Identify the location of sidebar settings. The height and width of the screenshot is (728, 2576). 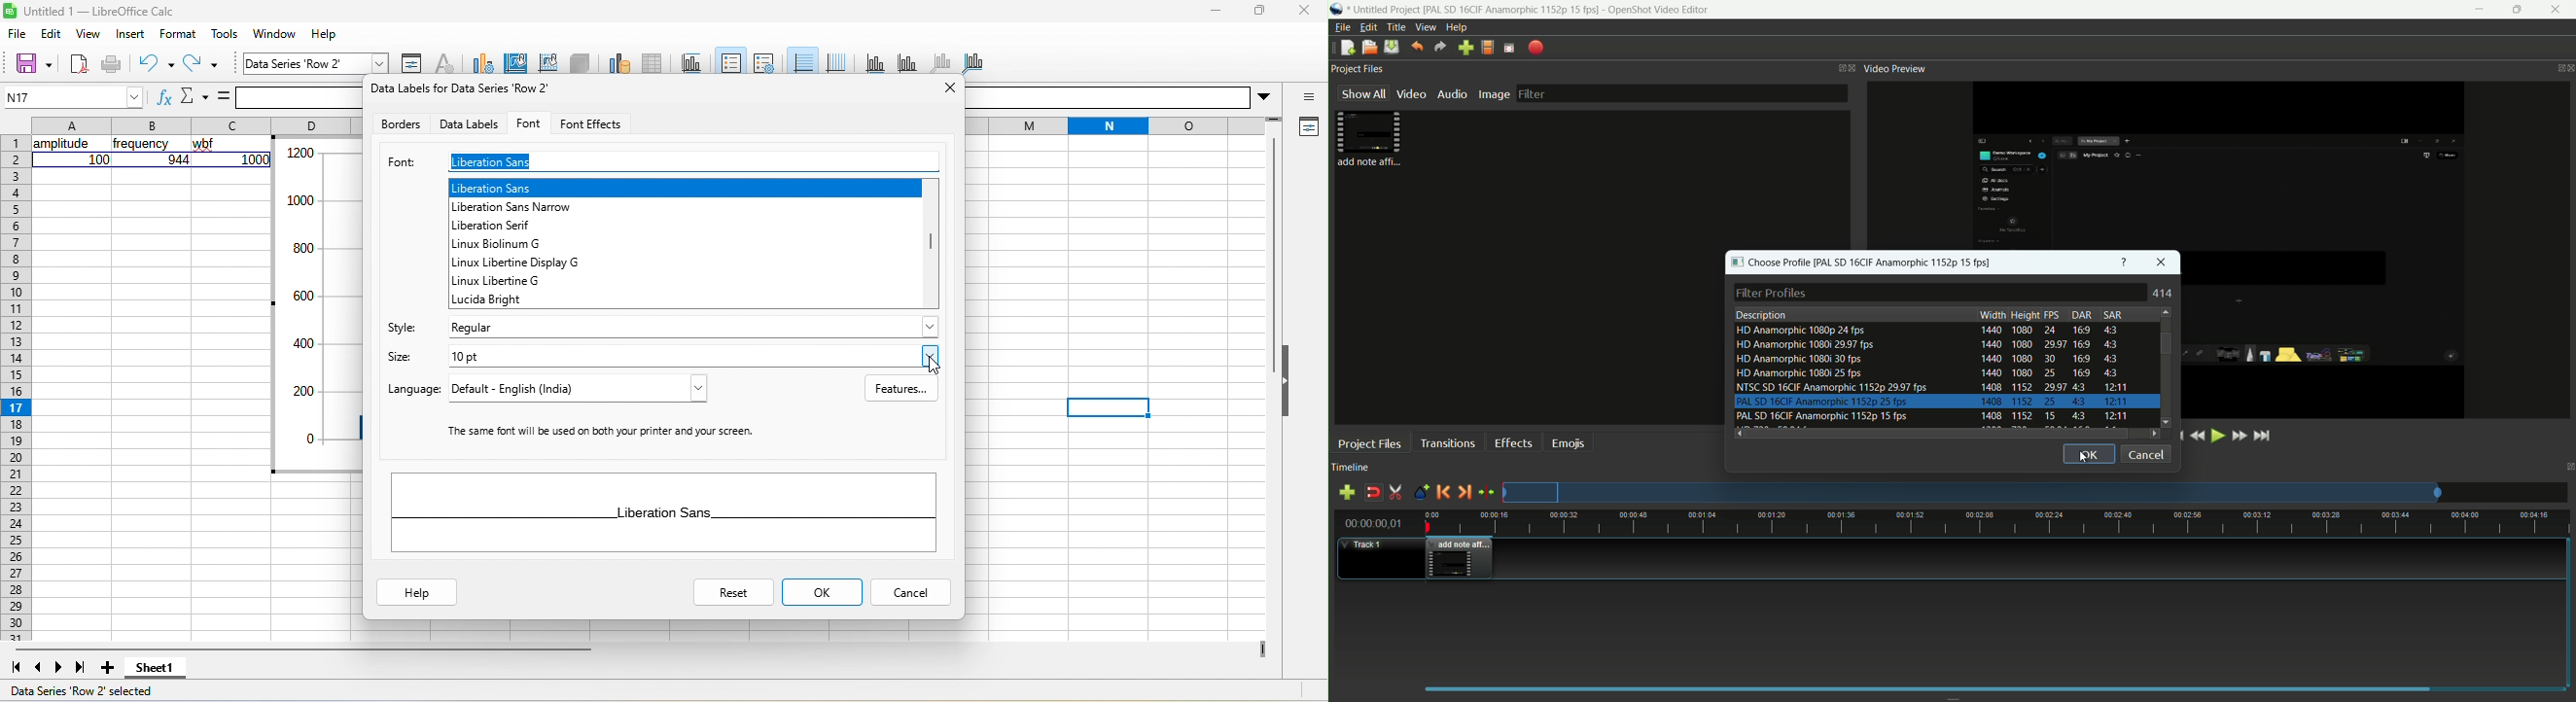
(1306, 93).